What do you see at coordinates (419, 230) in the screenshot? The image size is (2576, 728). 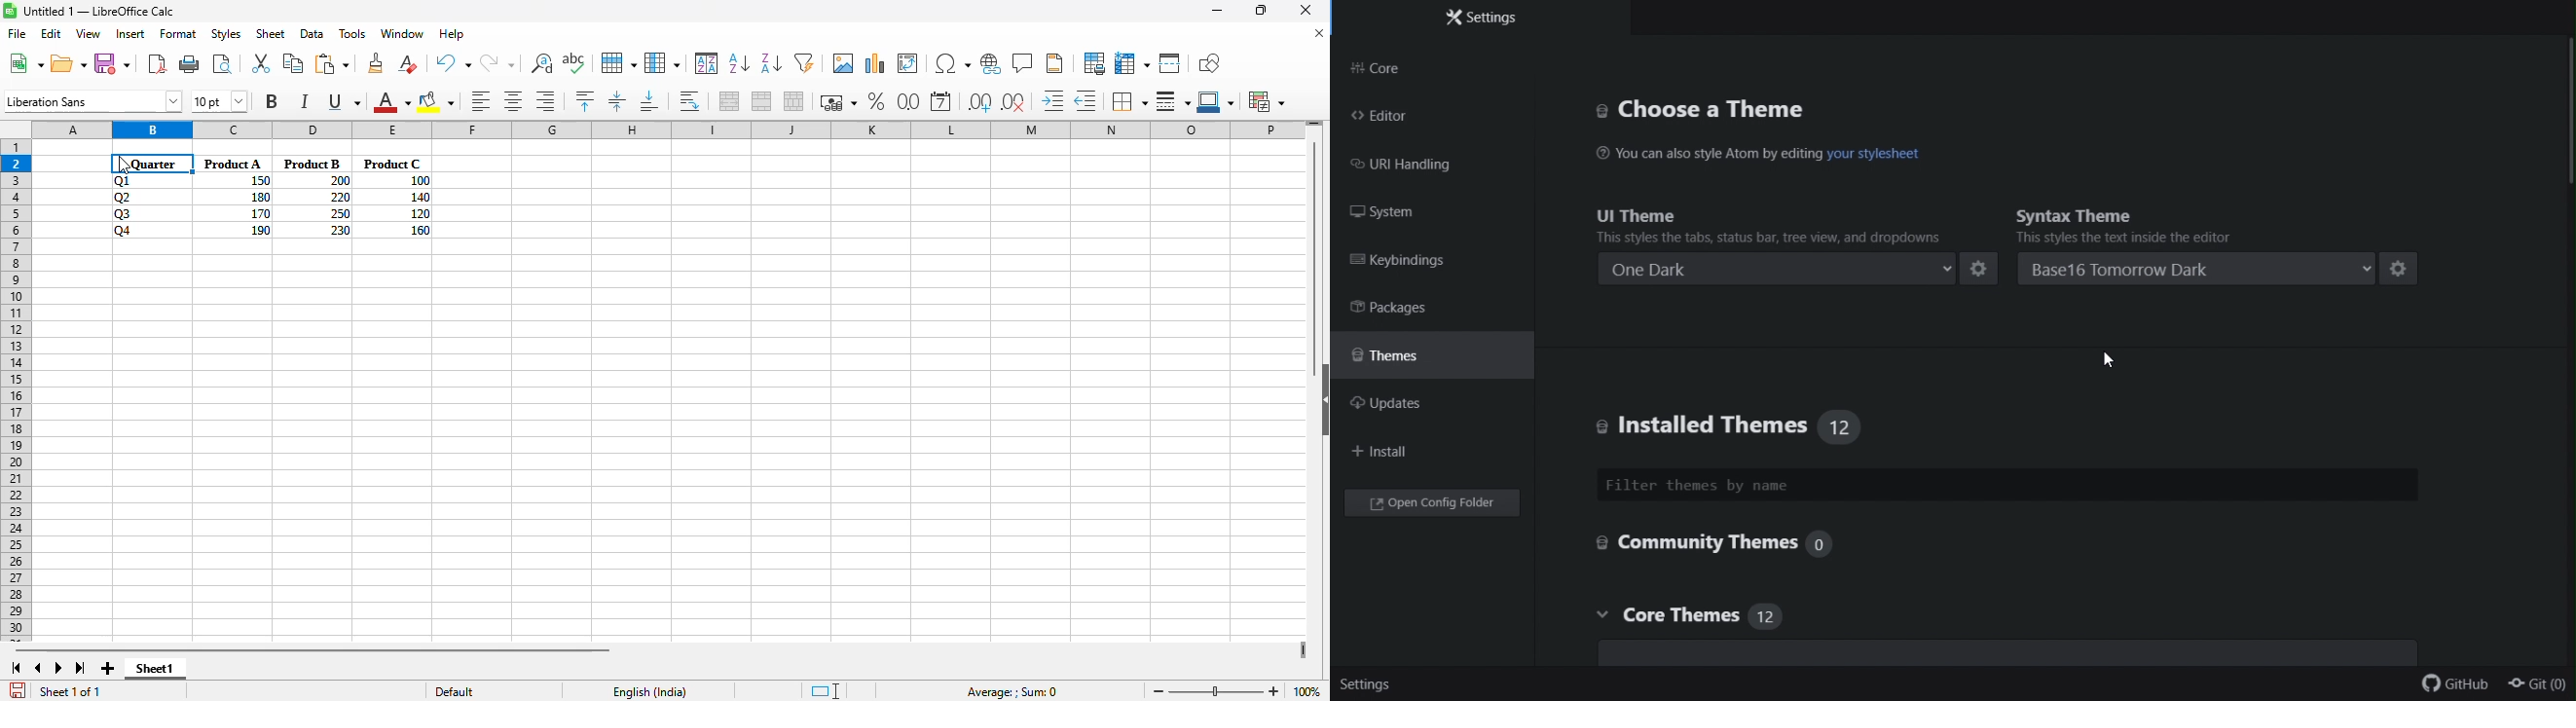 I see `160` at bounding box center [419, 230].